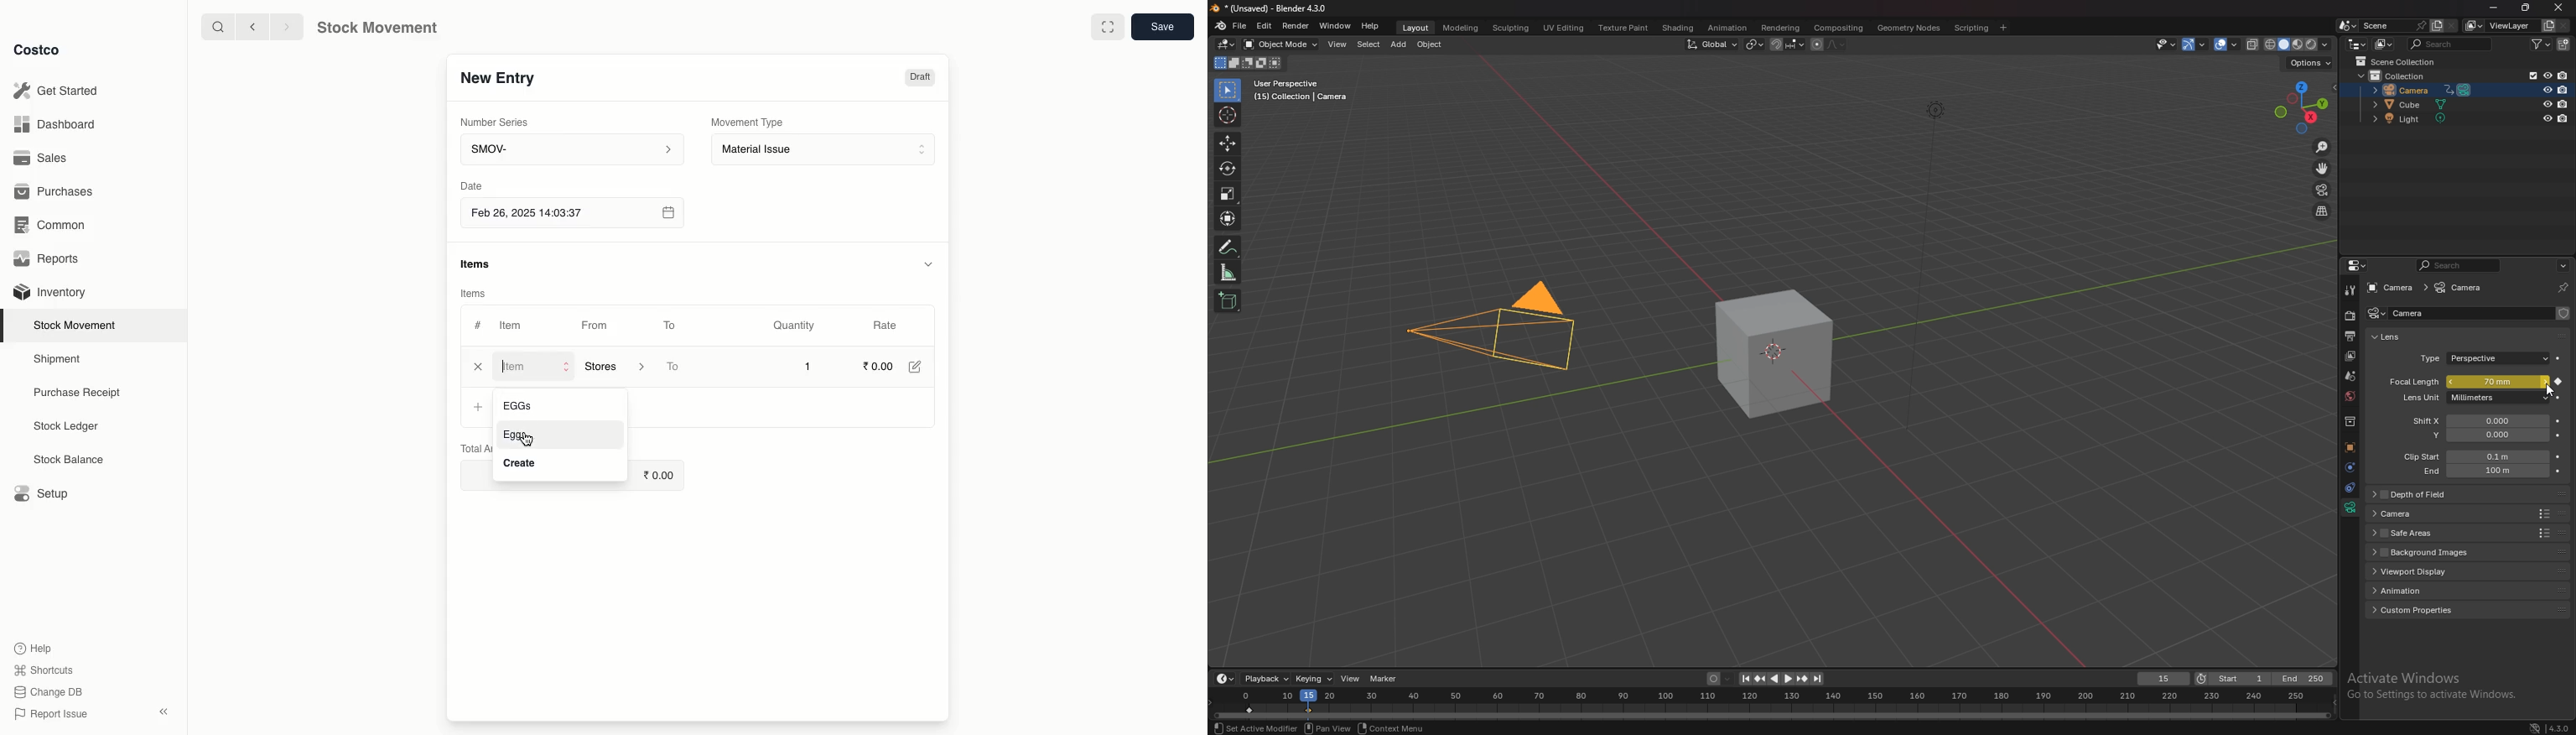 This screenshot has height=756, width=2576. I want to click on seek, so click(1772, 705).